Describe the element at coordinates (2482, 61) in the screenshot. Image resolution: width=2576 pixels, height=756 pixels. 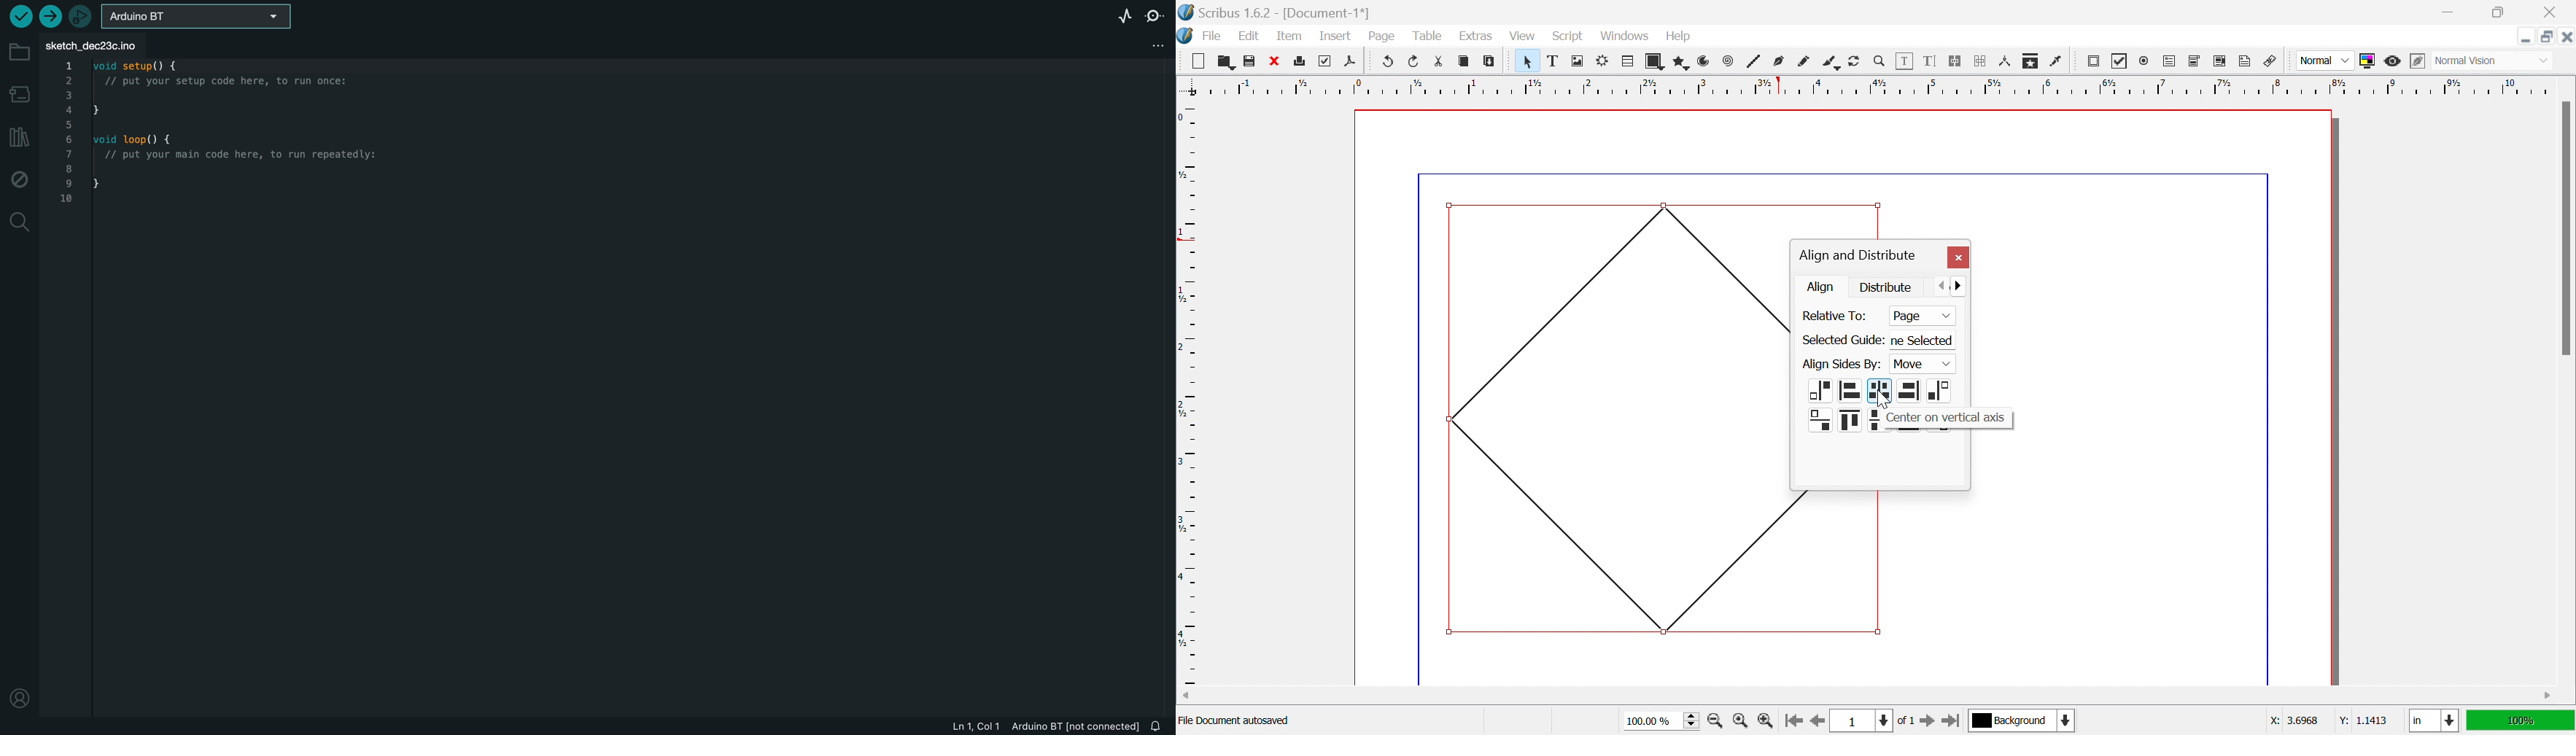
I see `normal vision` at that location.